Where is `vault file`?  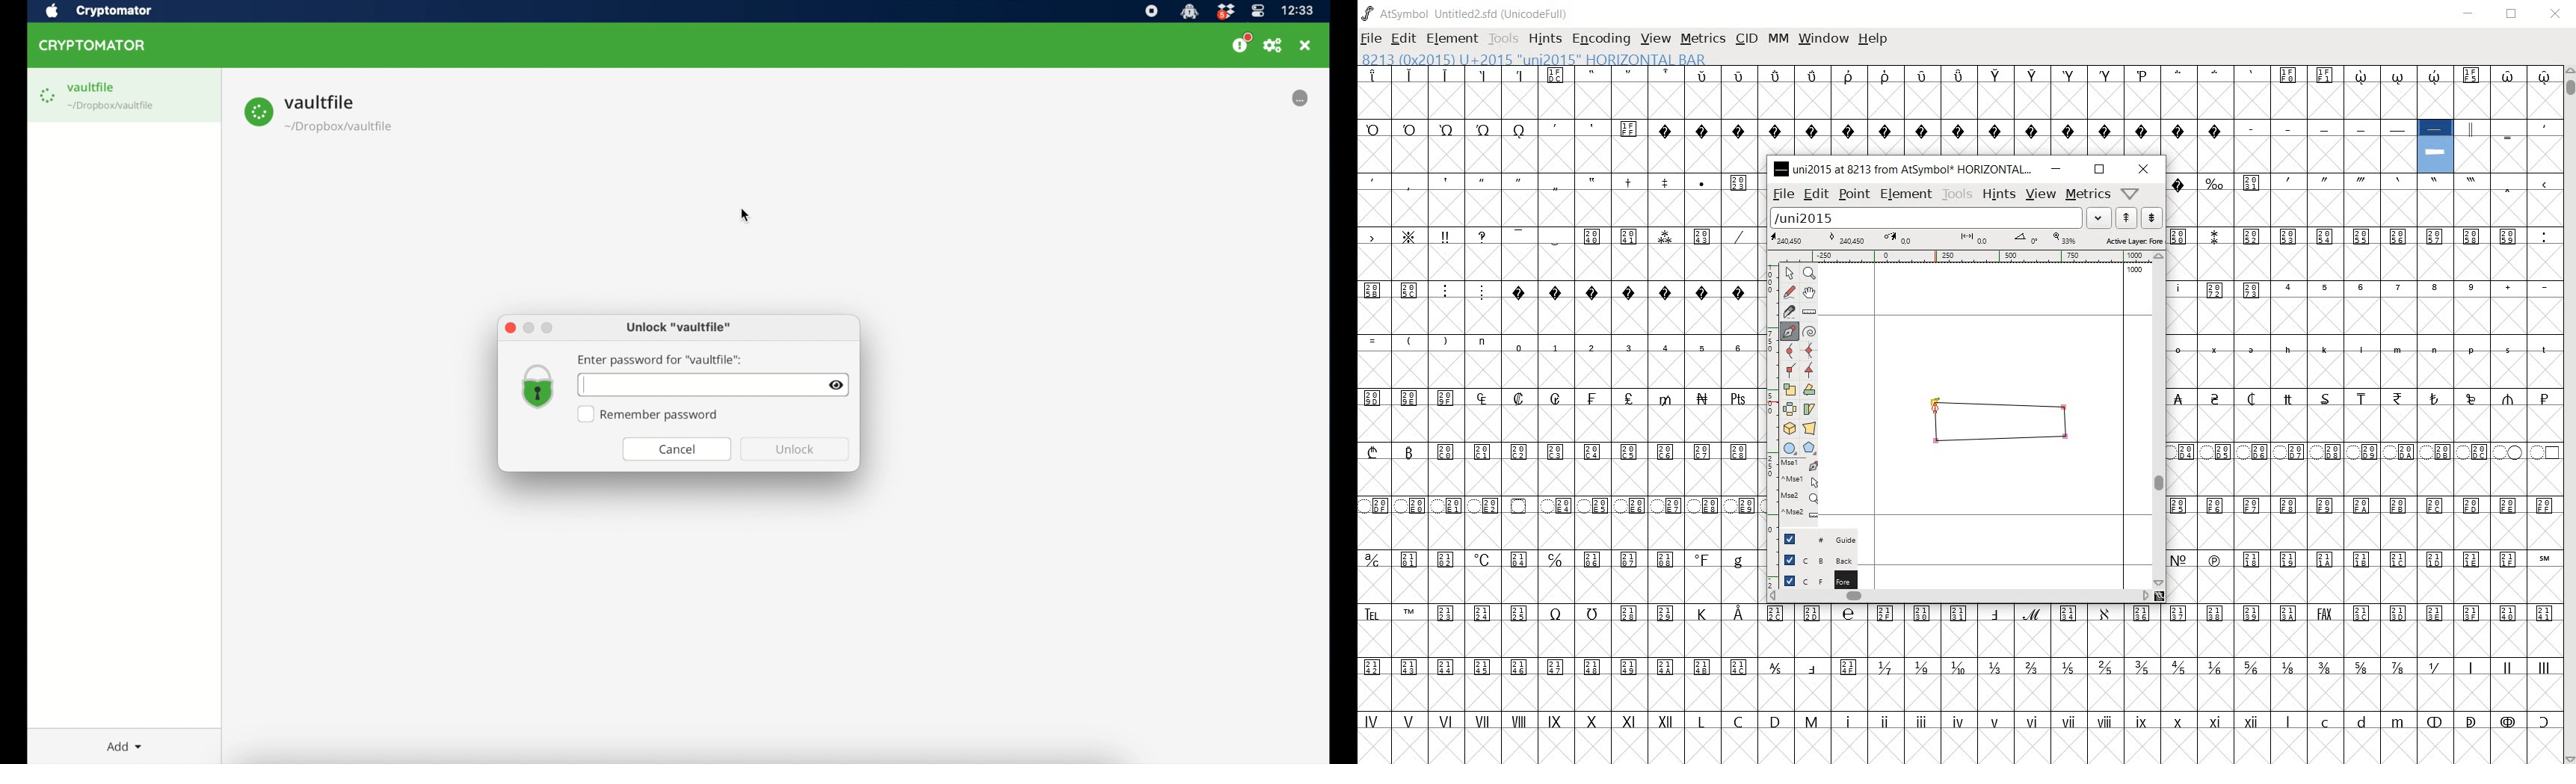
vault file is located at coordinates (319, 113).